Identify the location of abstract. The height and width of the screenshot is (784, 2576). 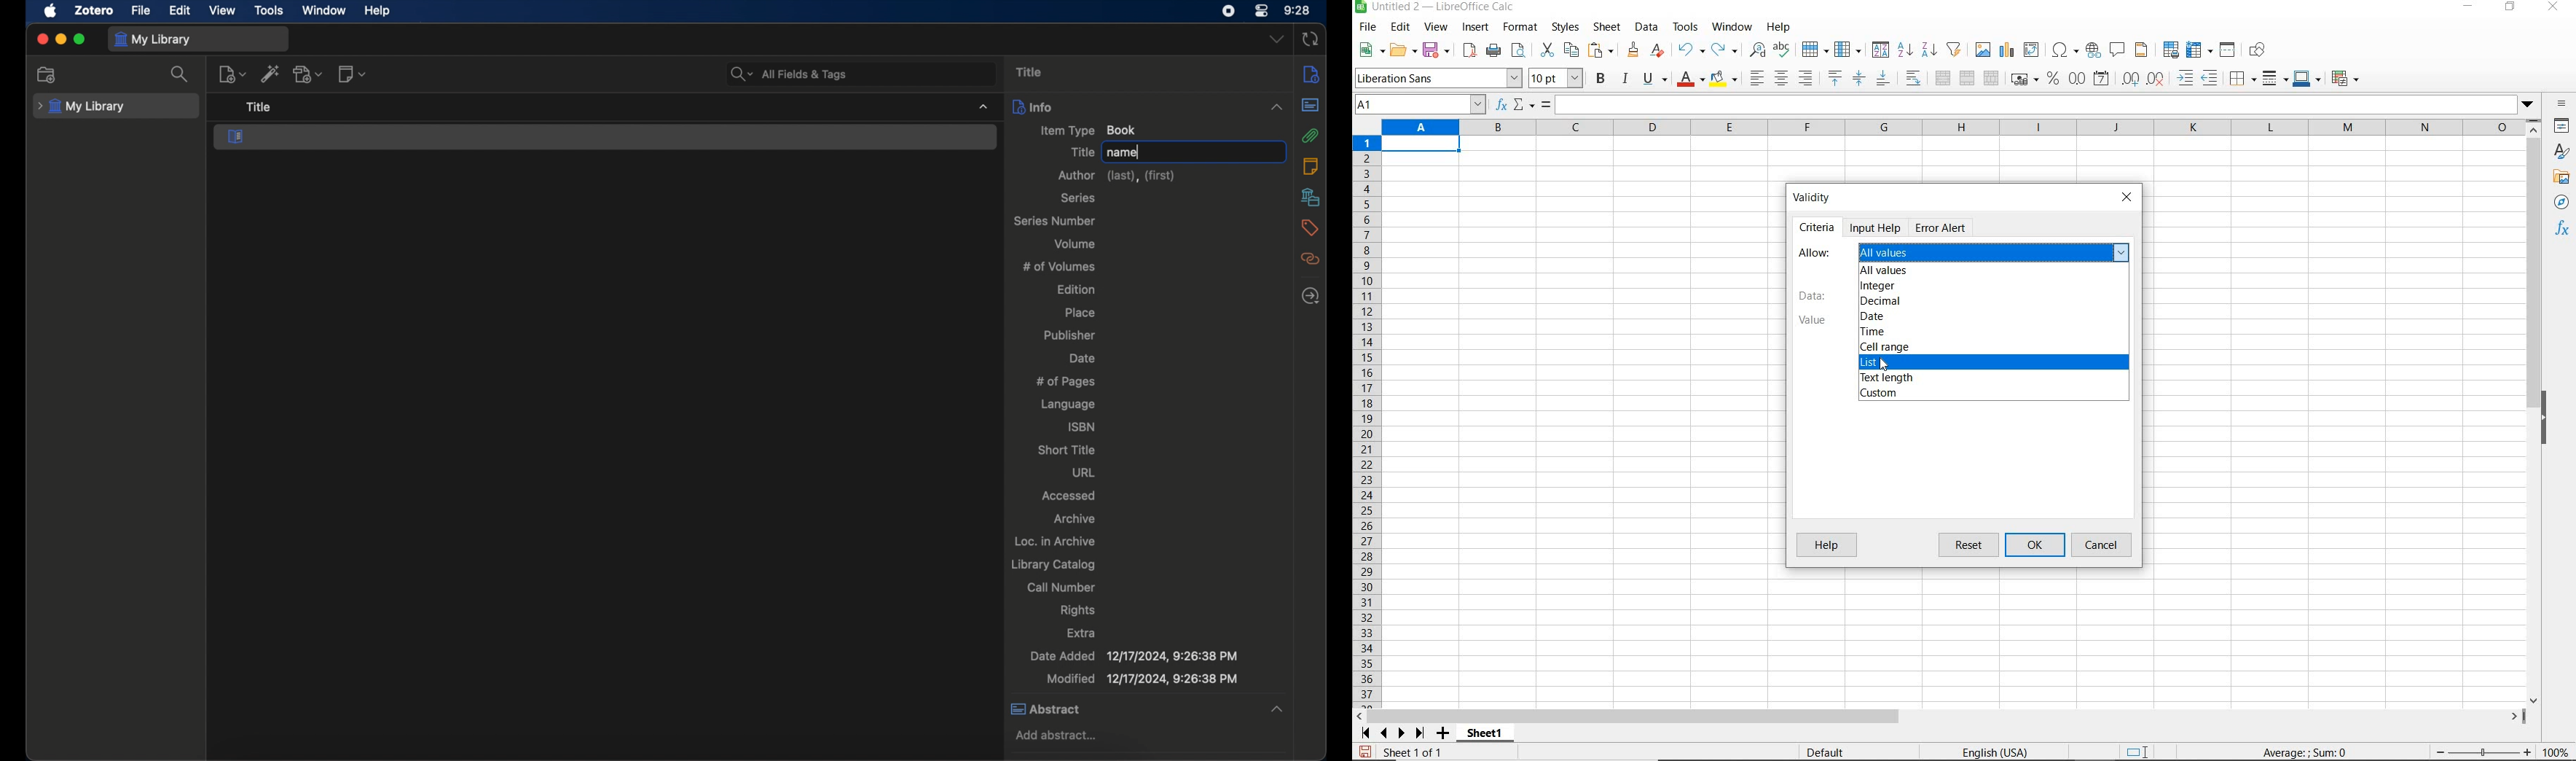
(1146, 710).